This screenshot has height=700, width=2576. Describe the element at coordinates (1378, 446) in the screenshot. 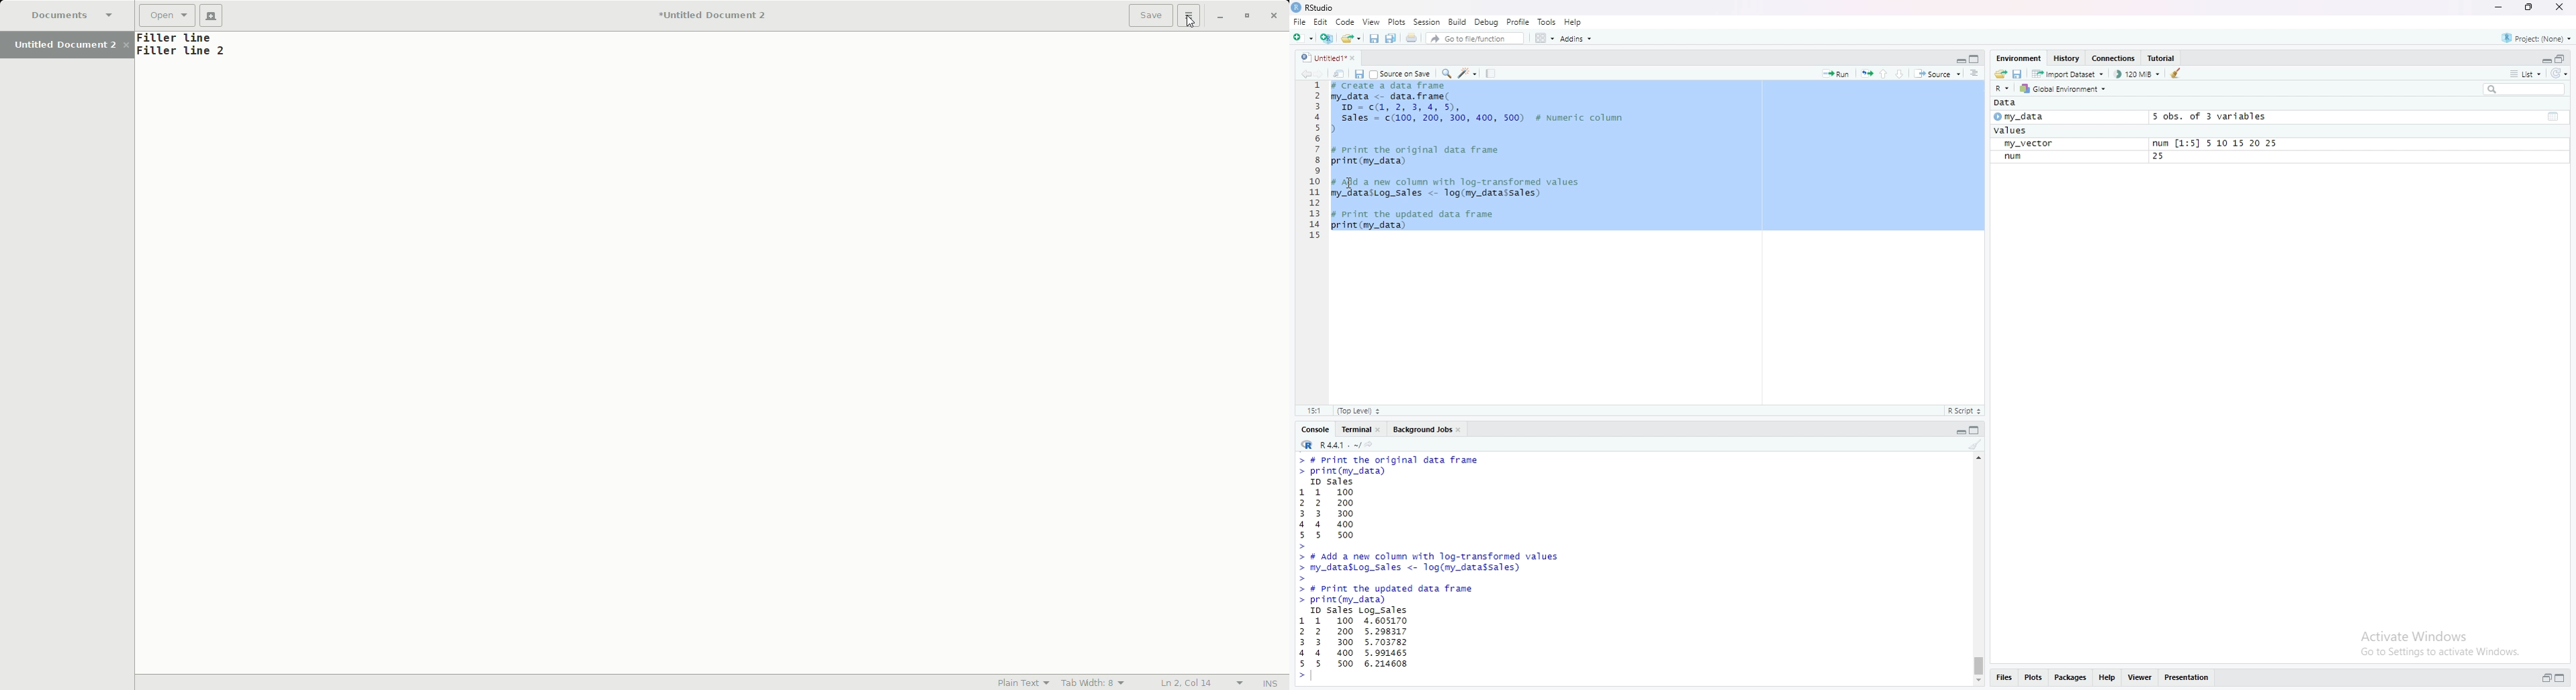

I see `view the current working directory` at that location.